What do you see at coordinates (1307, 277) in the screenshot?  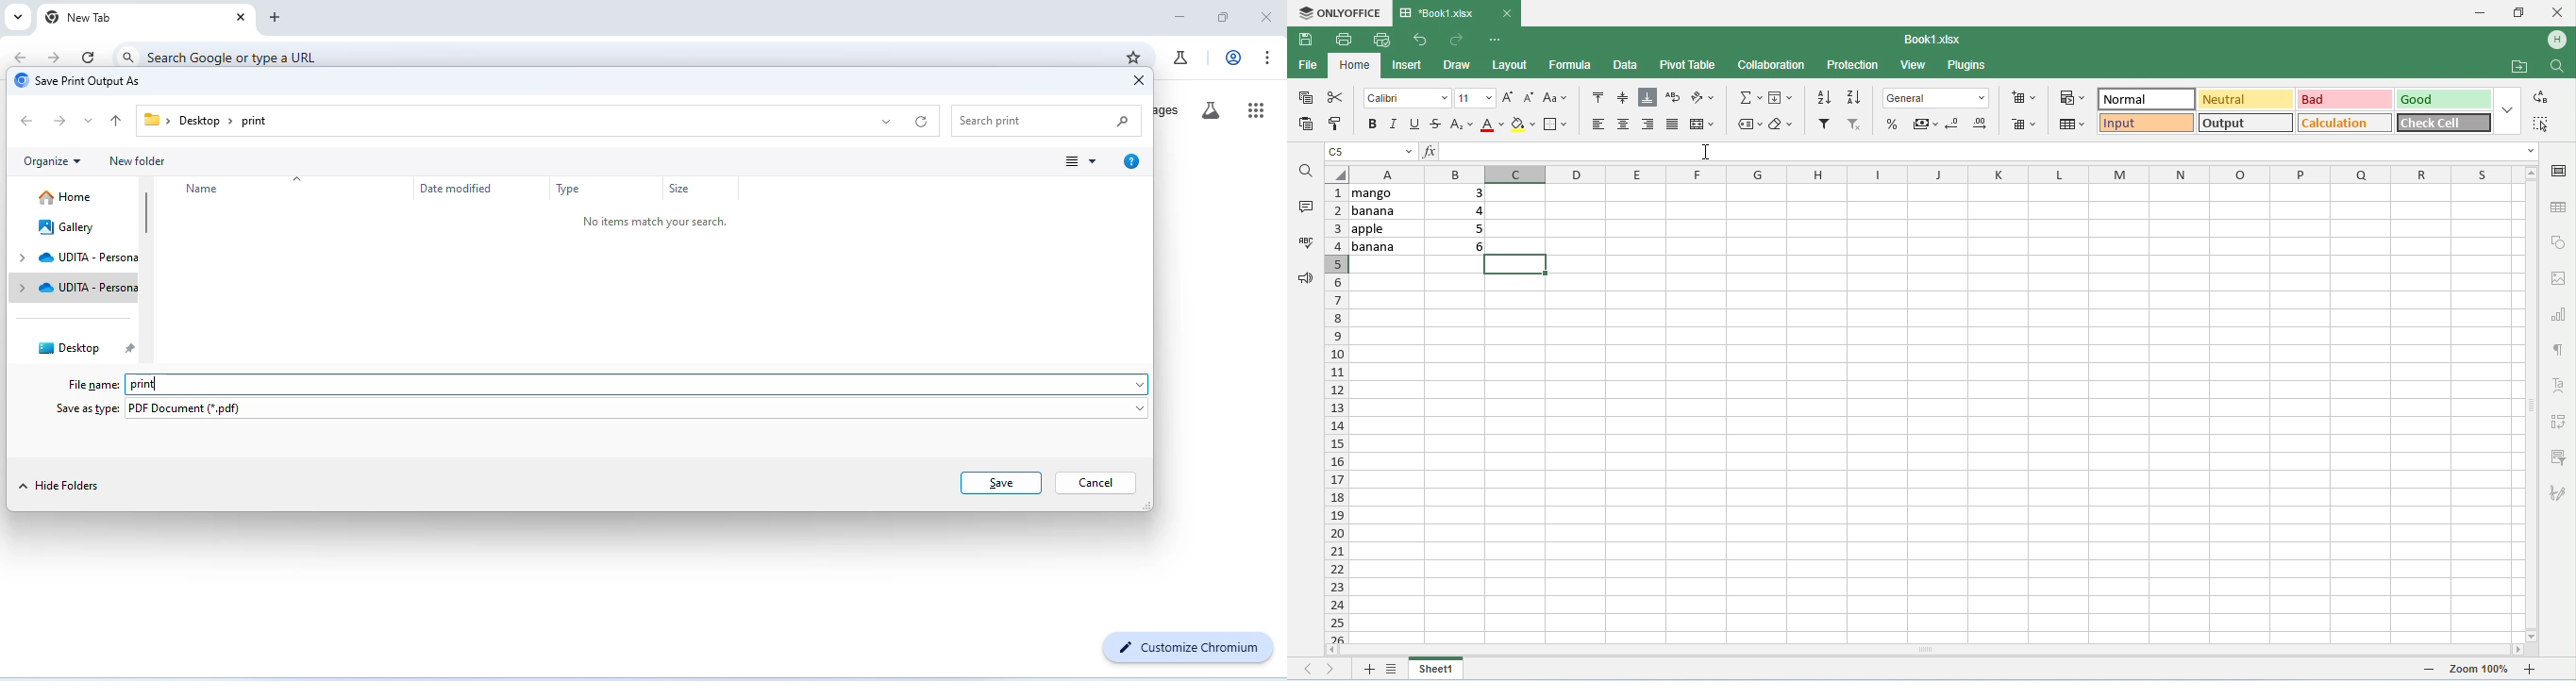 I see `feedback and support` at bounding box center [1307, 277].